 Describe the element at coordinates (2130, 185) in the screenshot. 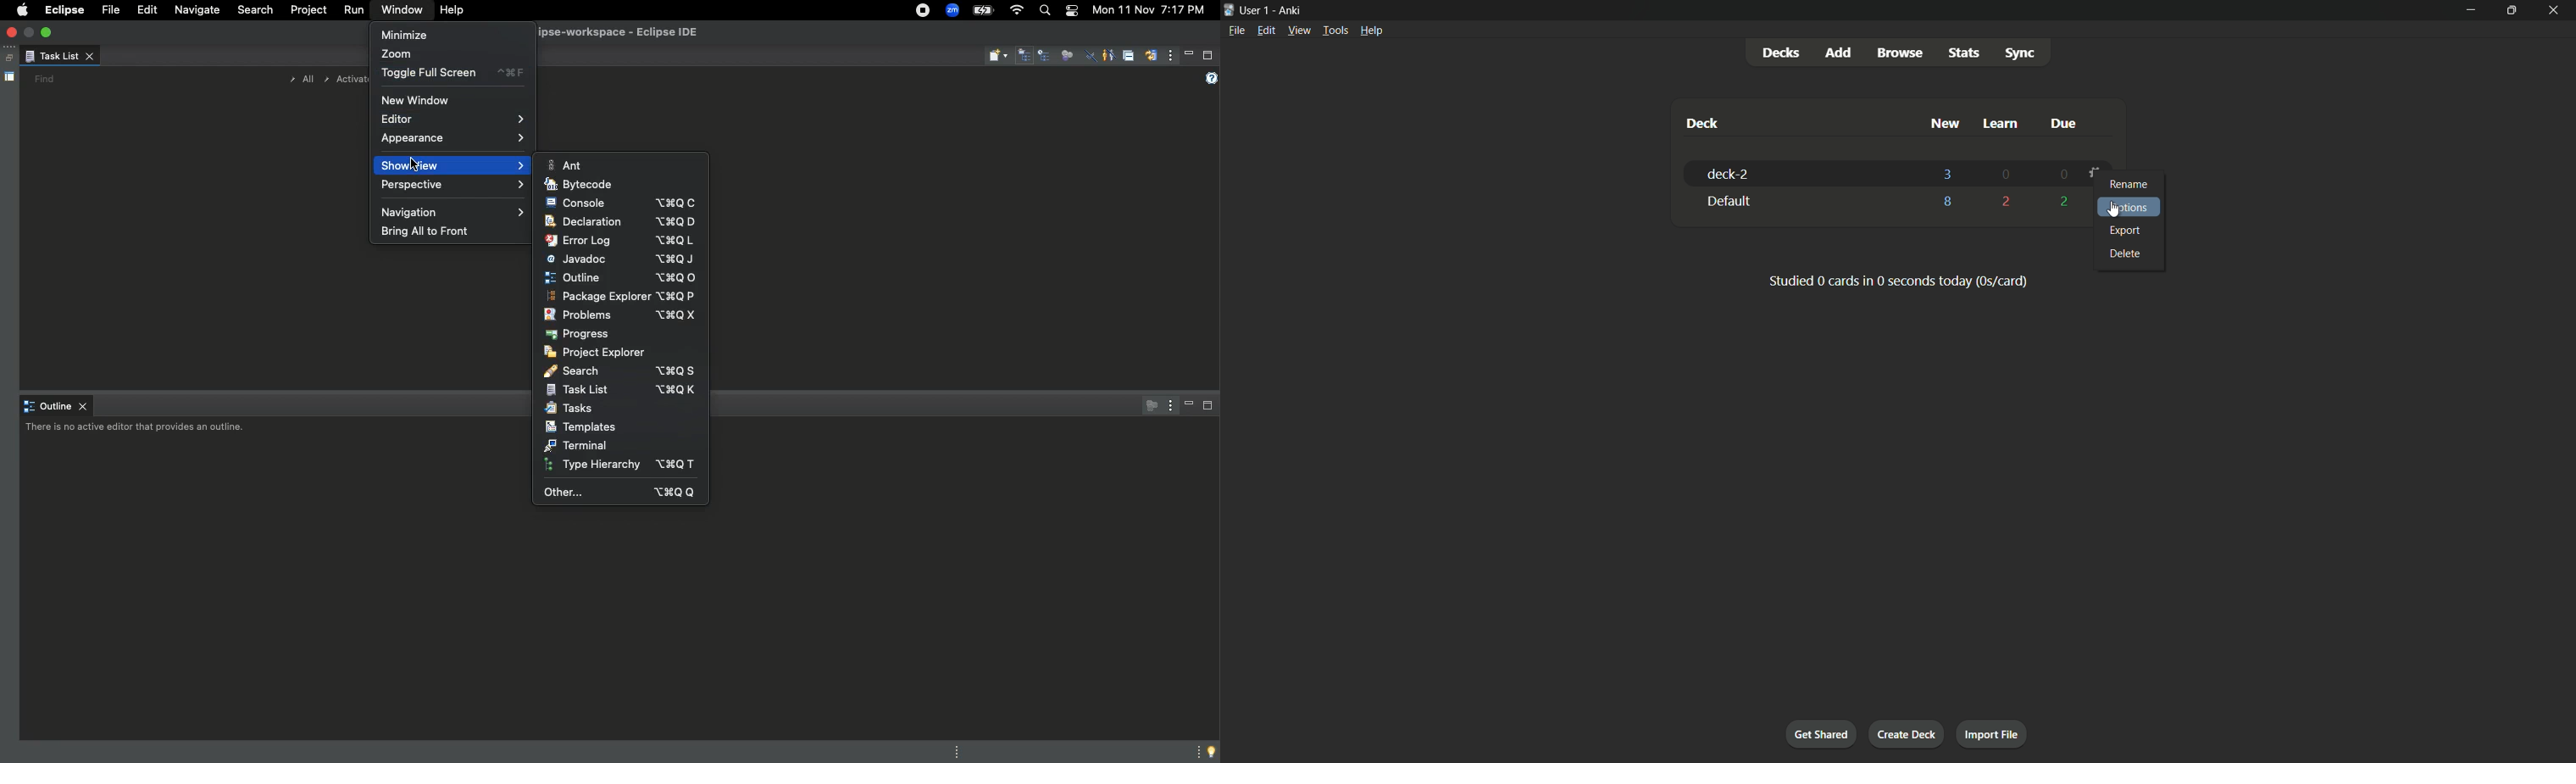

I see `rename` at that location.